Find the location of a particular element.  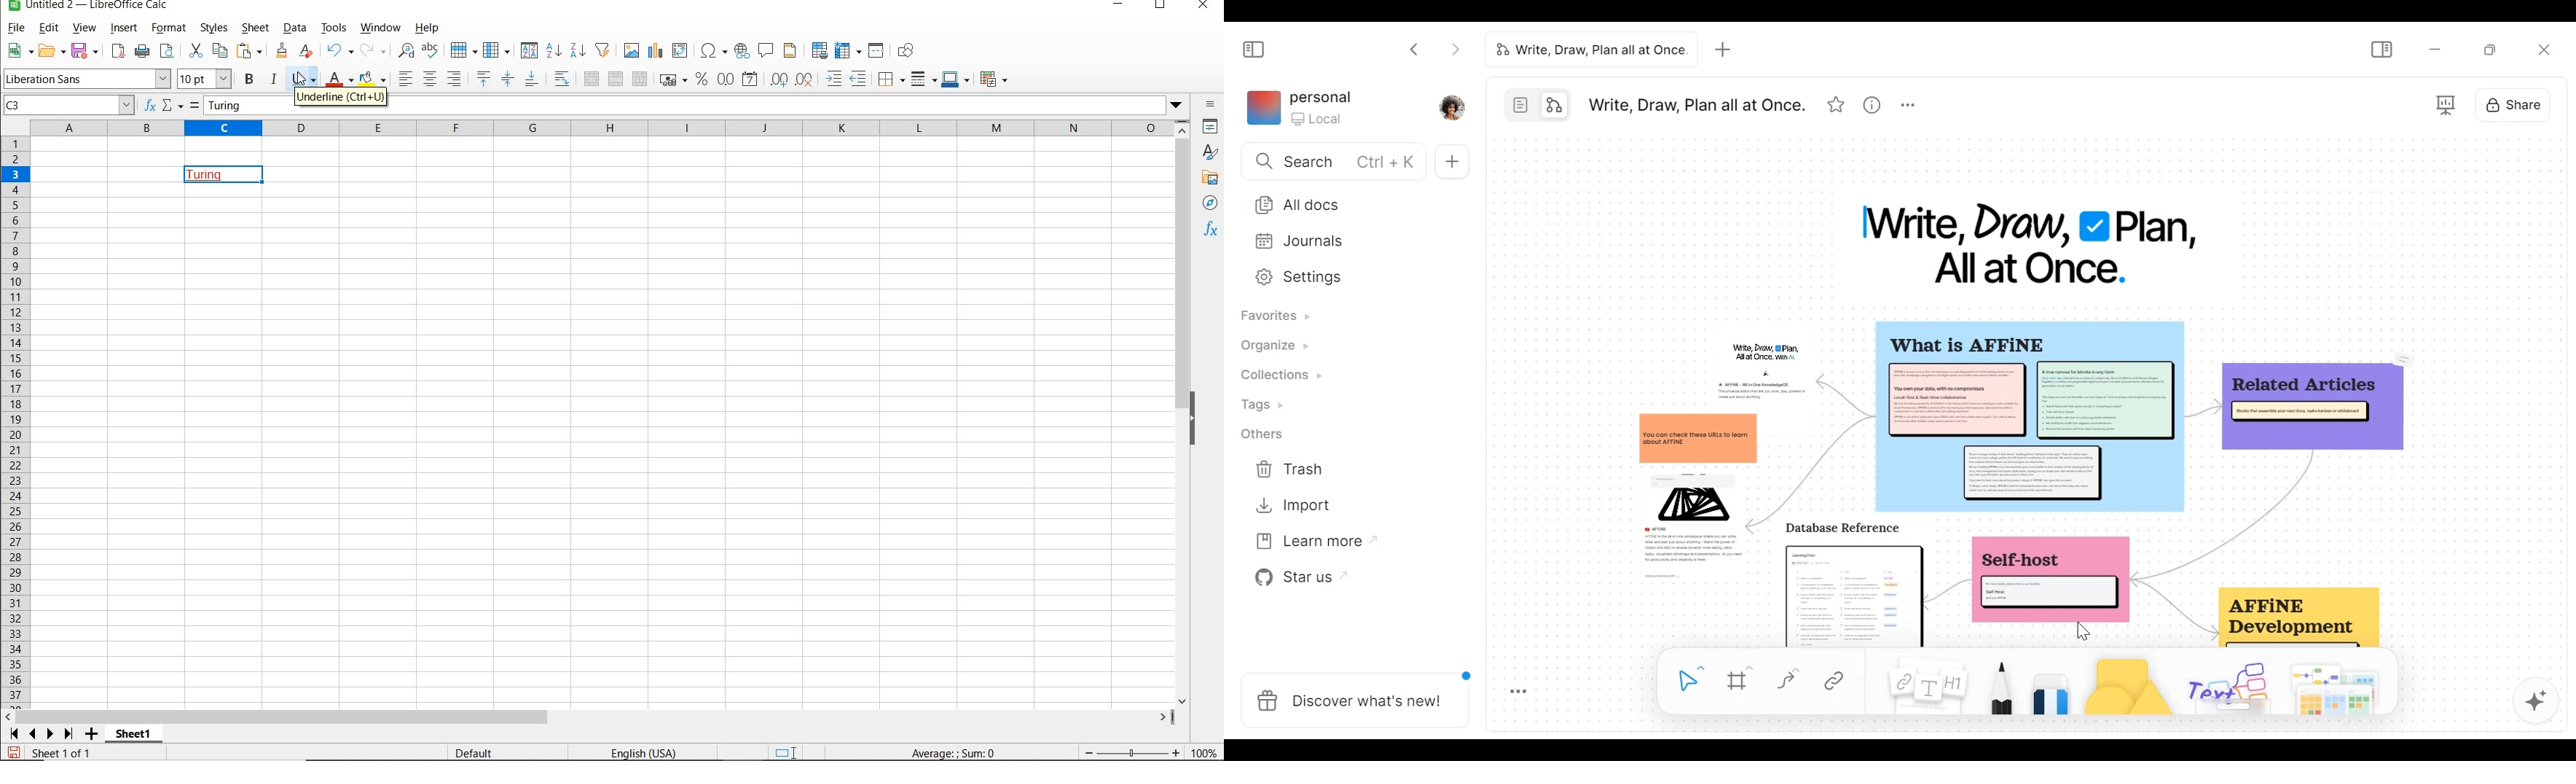

FUNCTIONS is located at coordinates (1213, 231).